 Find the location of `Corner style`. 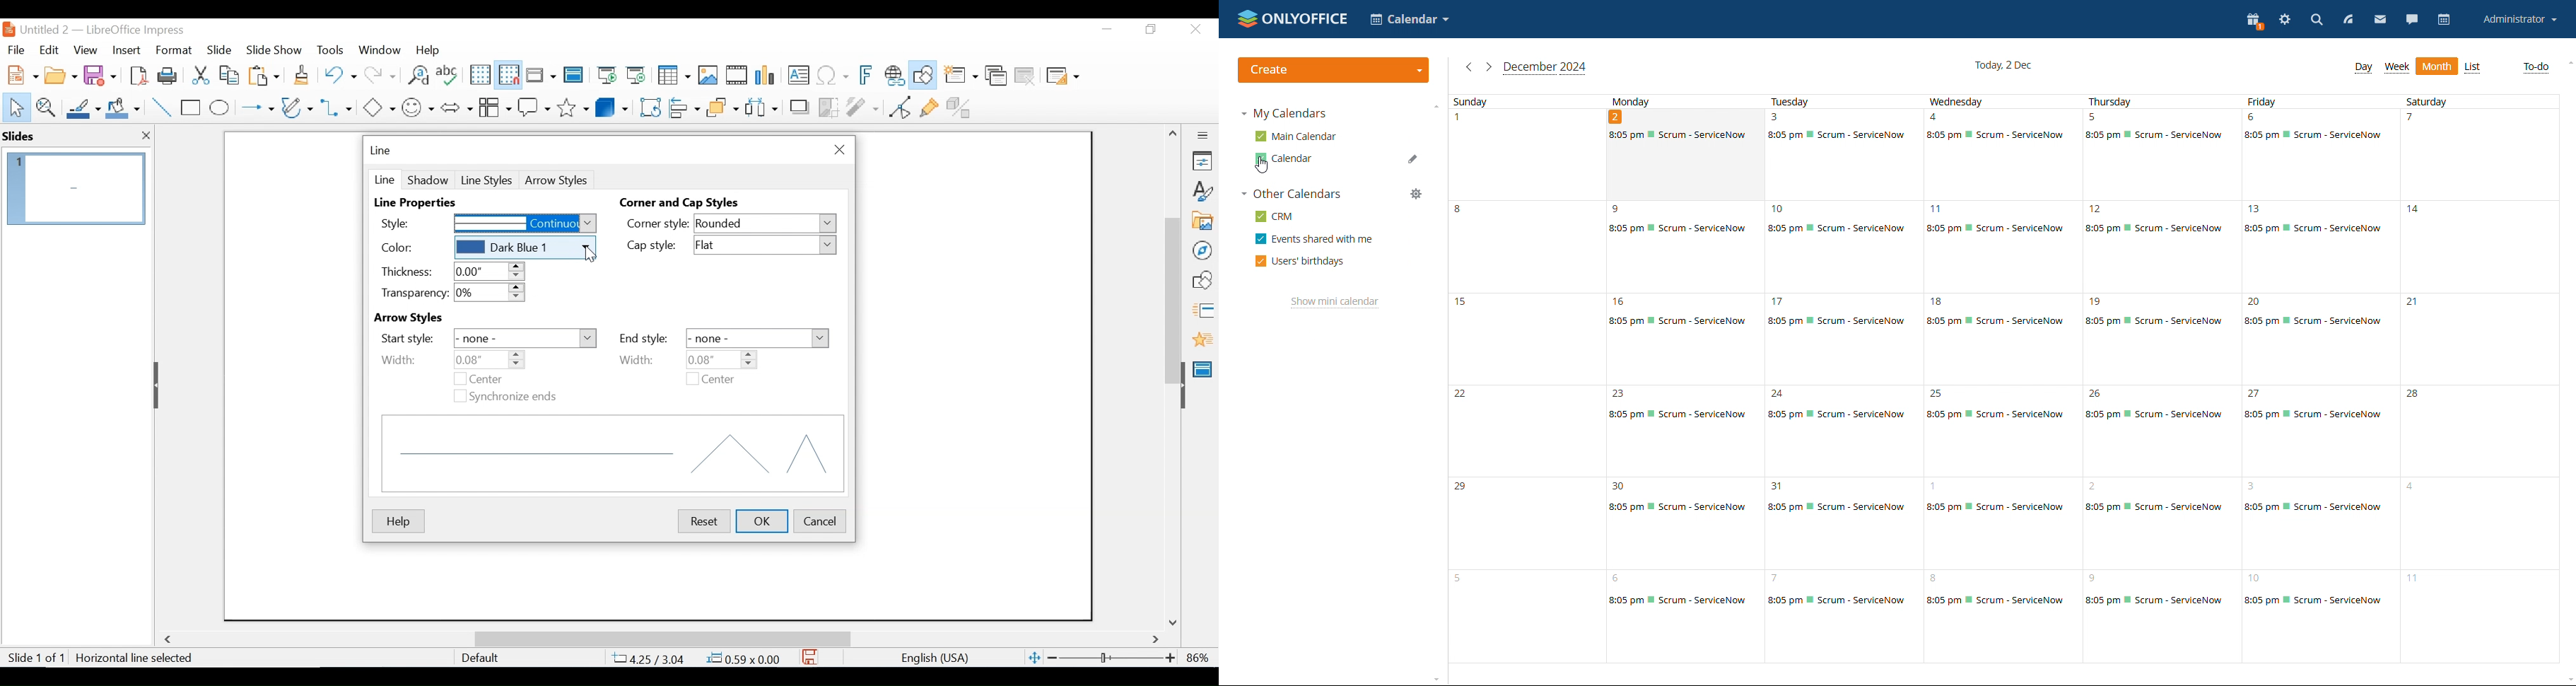

Corner style is located at coordinates (658, 223).